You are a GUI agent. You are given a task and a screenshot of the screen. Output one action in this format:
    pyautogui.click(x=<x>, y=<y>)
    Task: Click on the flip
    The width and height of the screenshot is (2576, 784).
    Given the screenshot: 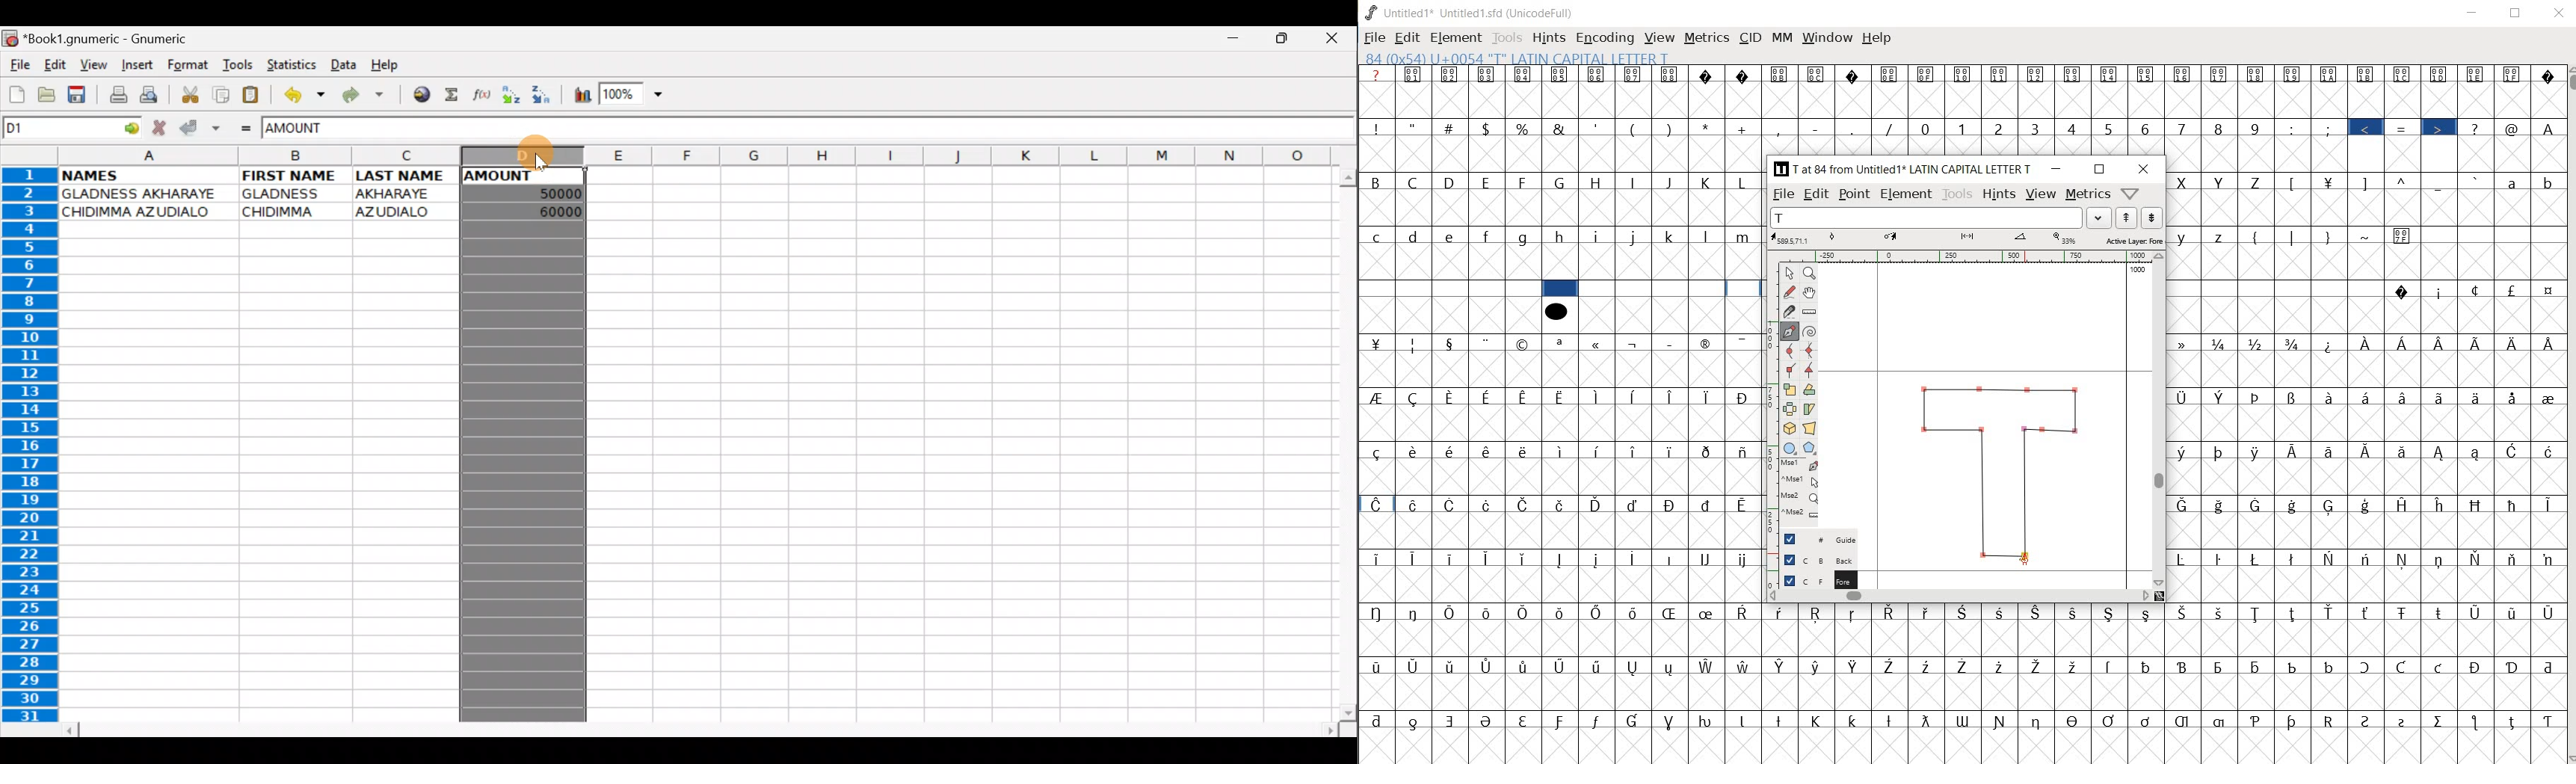 What is the action you would take?
    pyautogui.click(x=1790, y=409)
    